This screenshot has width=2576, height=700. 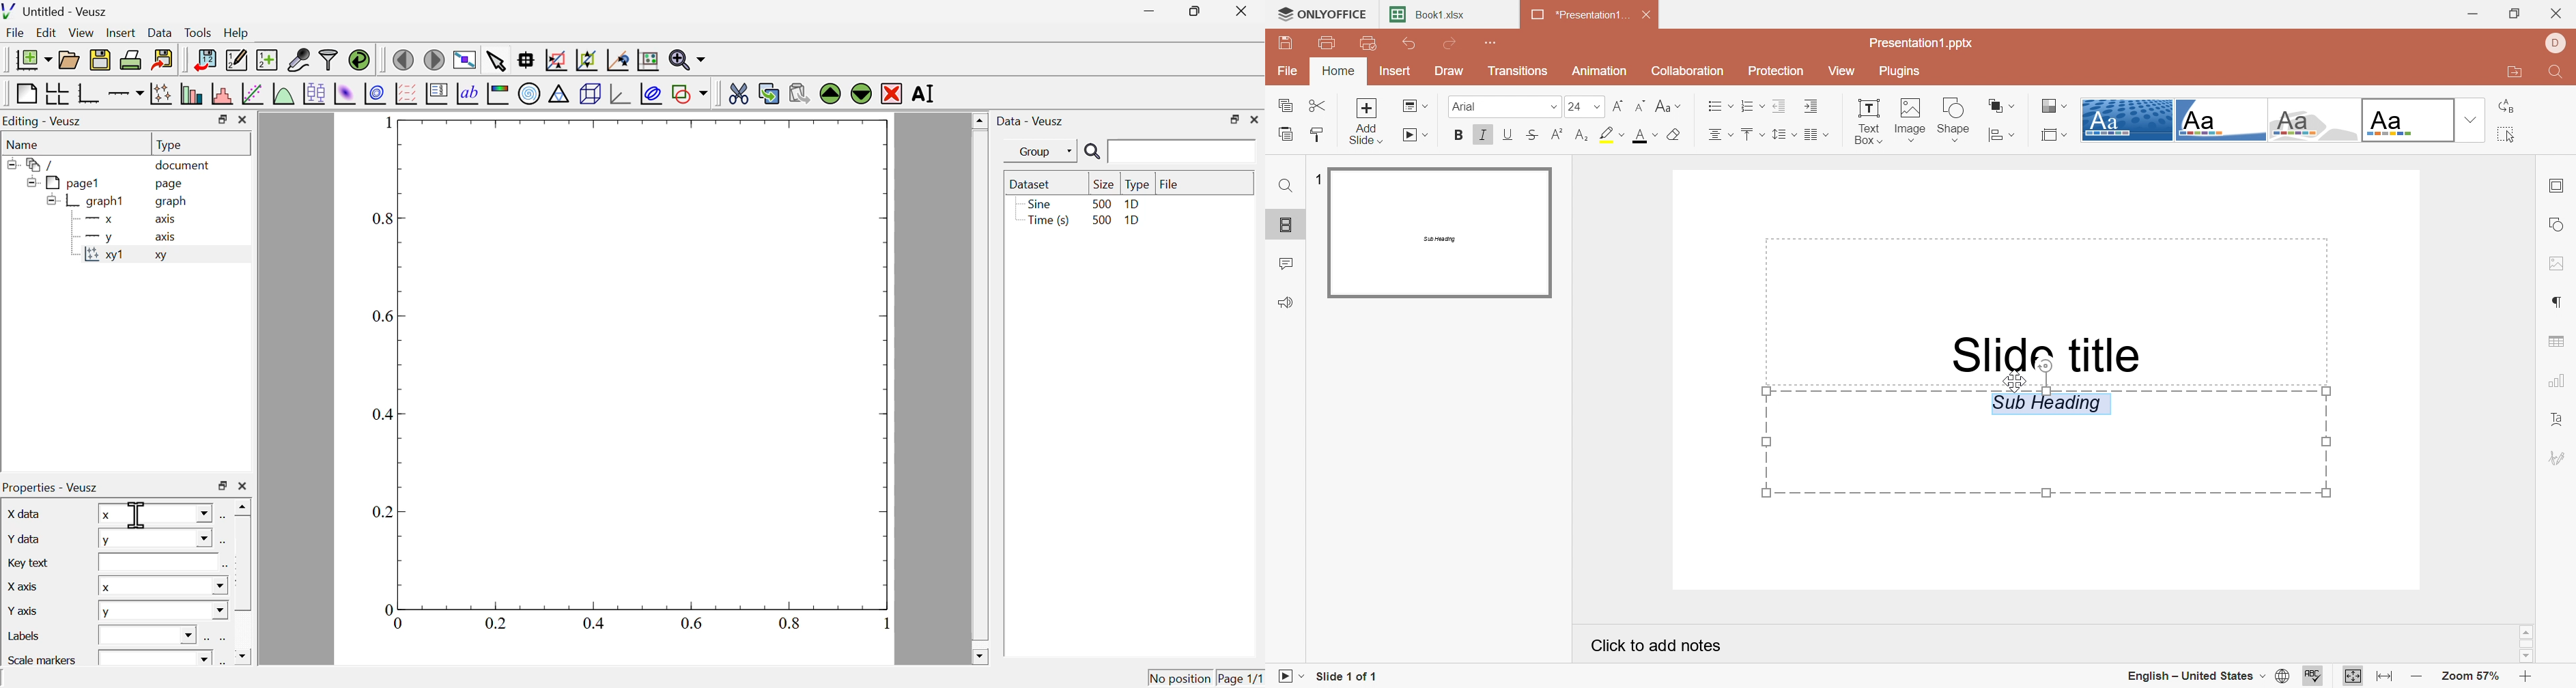 What do you see at coordinates (1642, 106) in the screenshot?
I see `Increment font size` at bounding box center [1642, 106].